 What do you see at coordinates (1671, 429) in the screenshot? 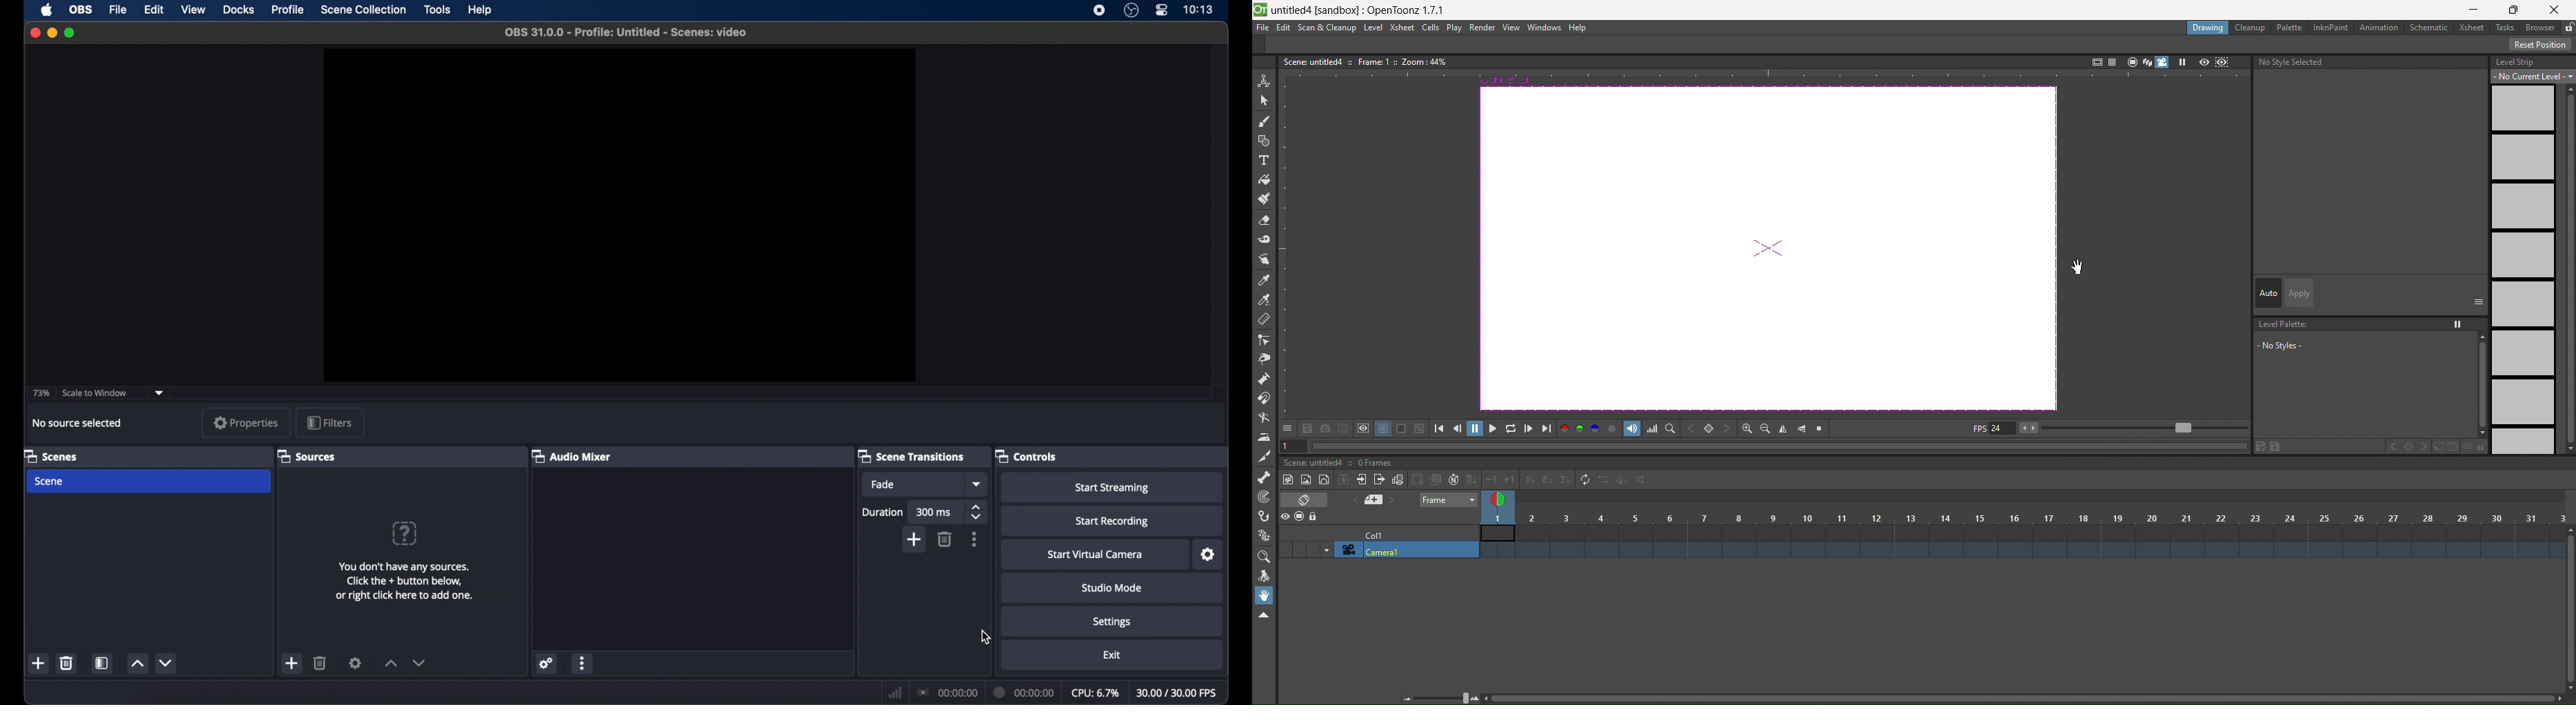
I see `locator` at bounding box center [1671, 429].